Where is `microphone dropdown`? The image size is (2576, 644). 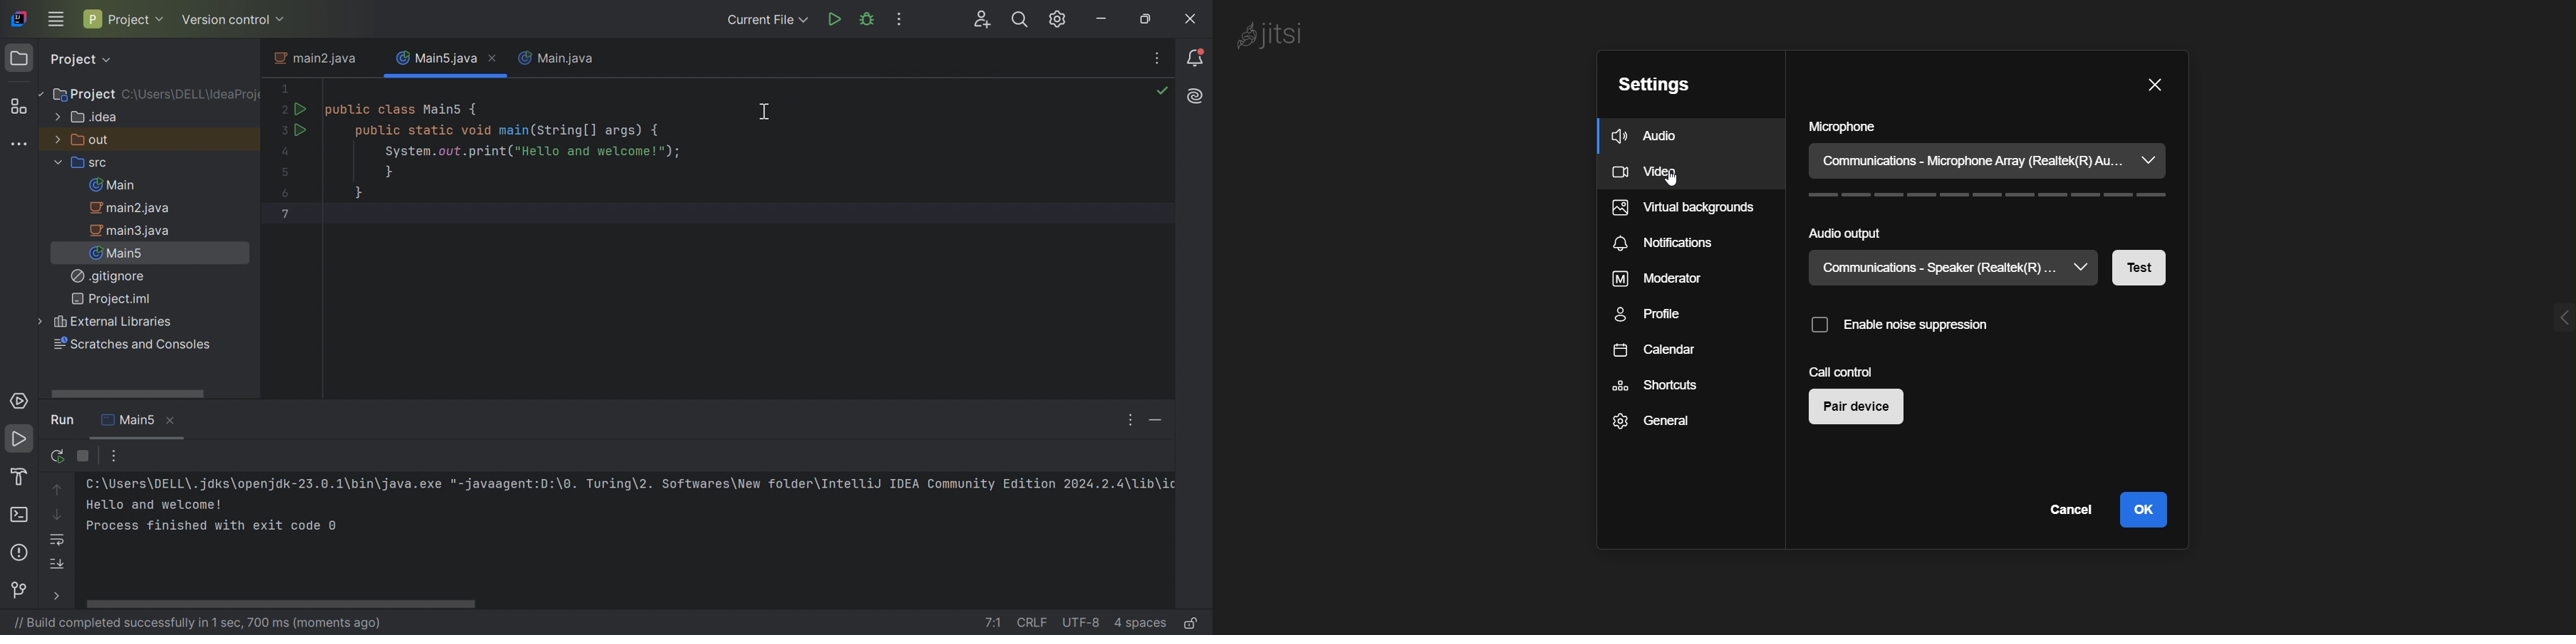 microphone dropdown is located at coordinates (2154, 161).